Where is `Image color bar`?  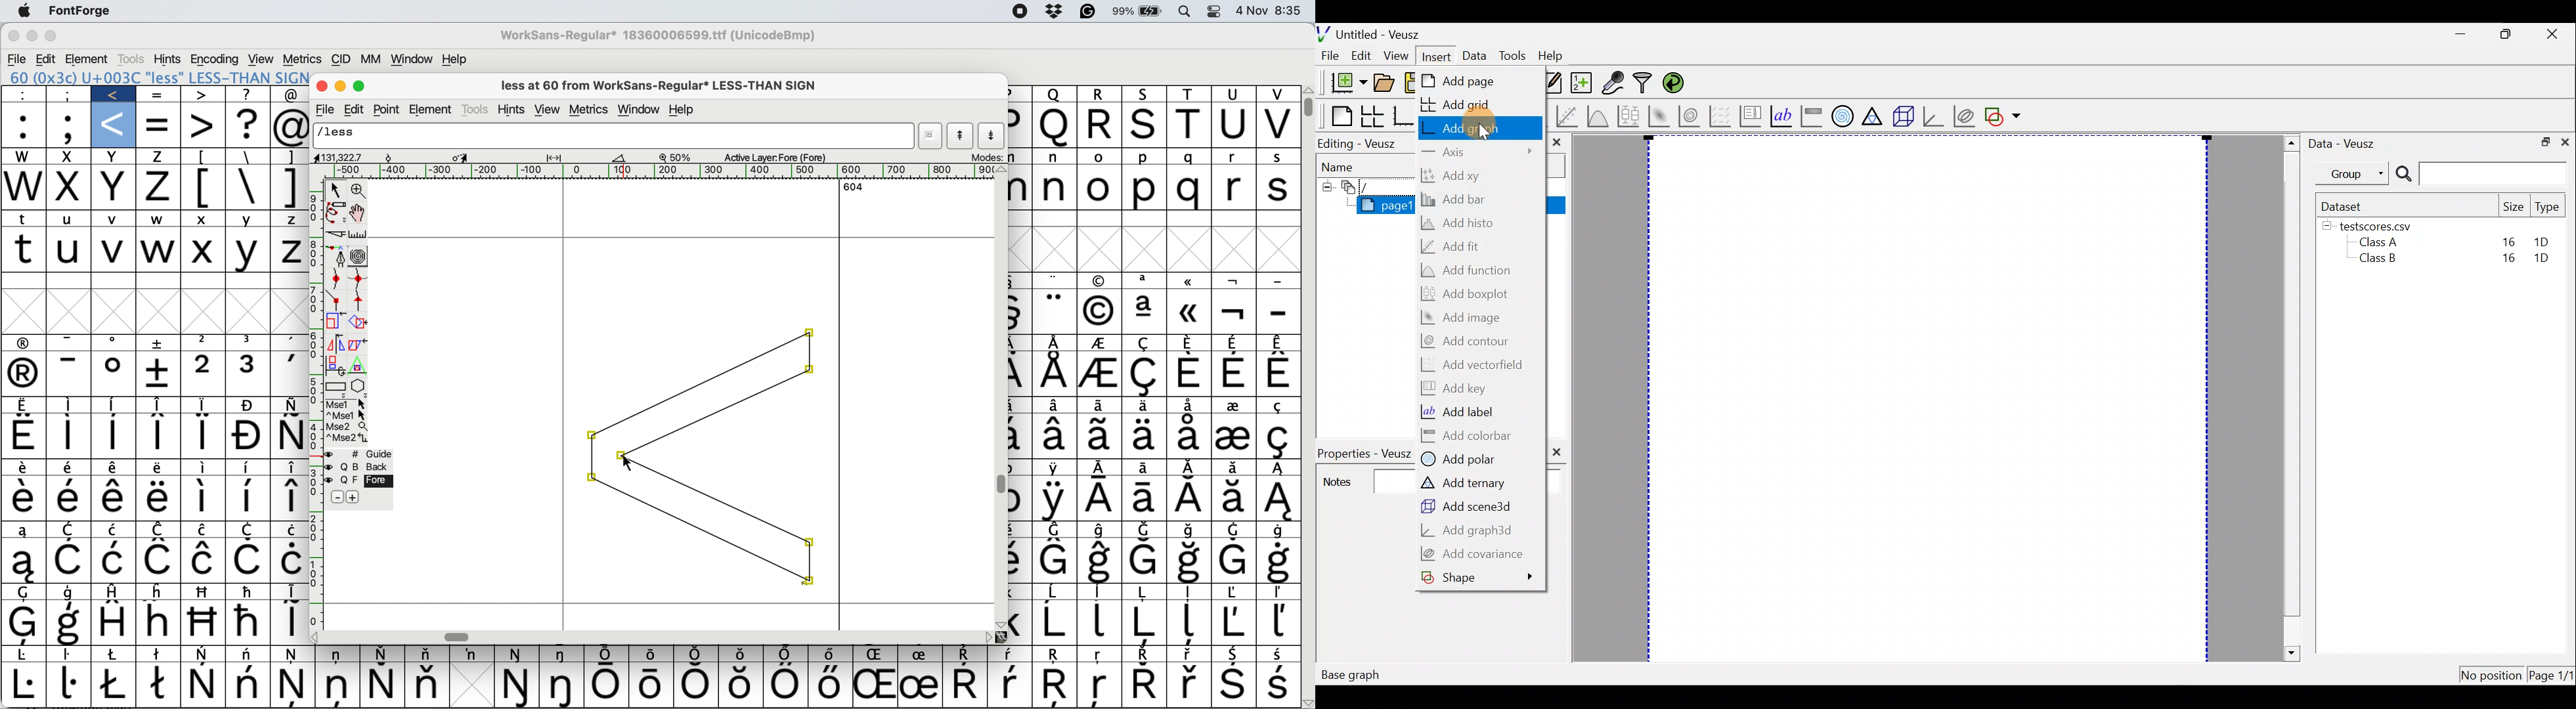
Image color bar is located at coordinates (1812, 116).